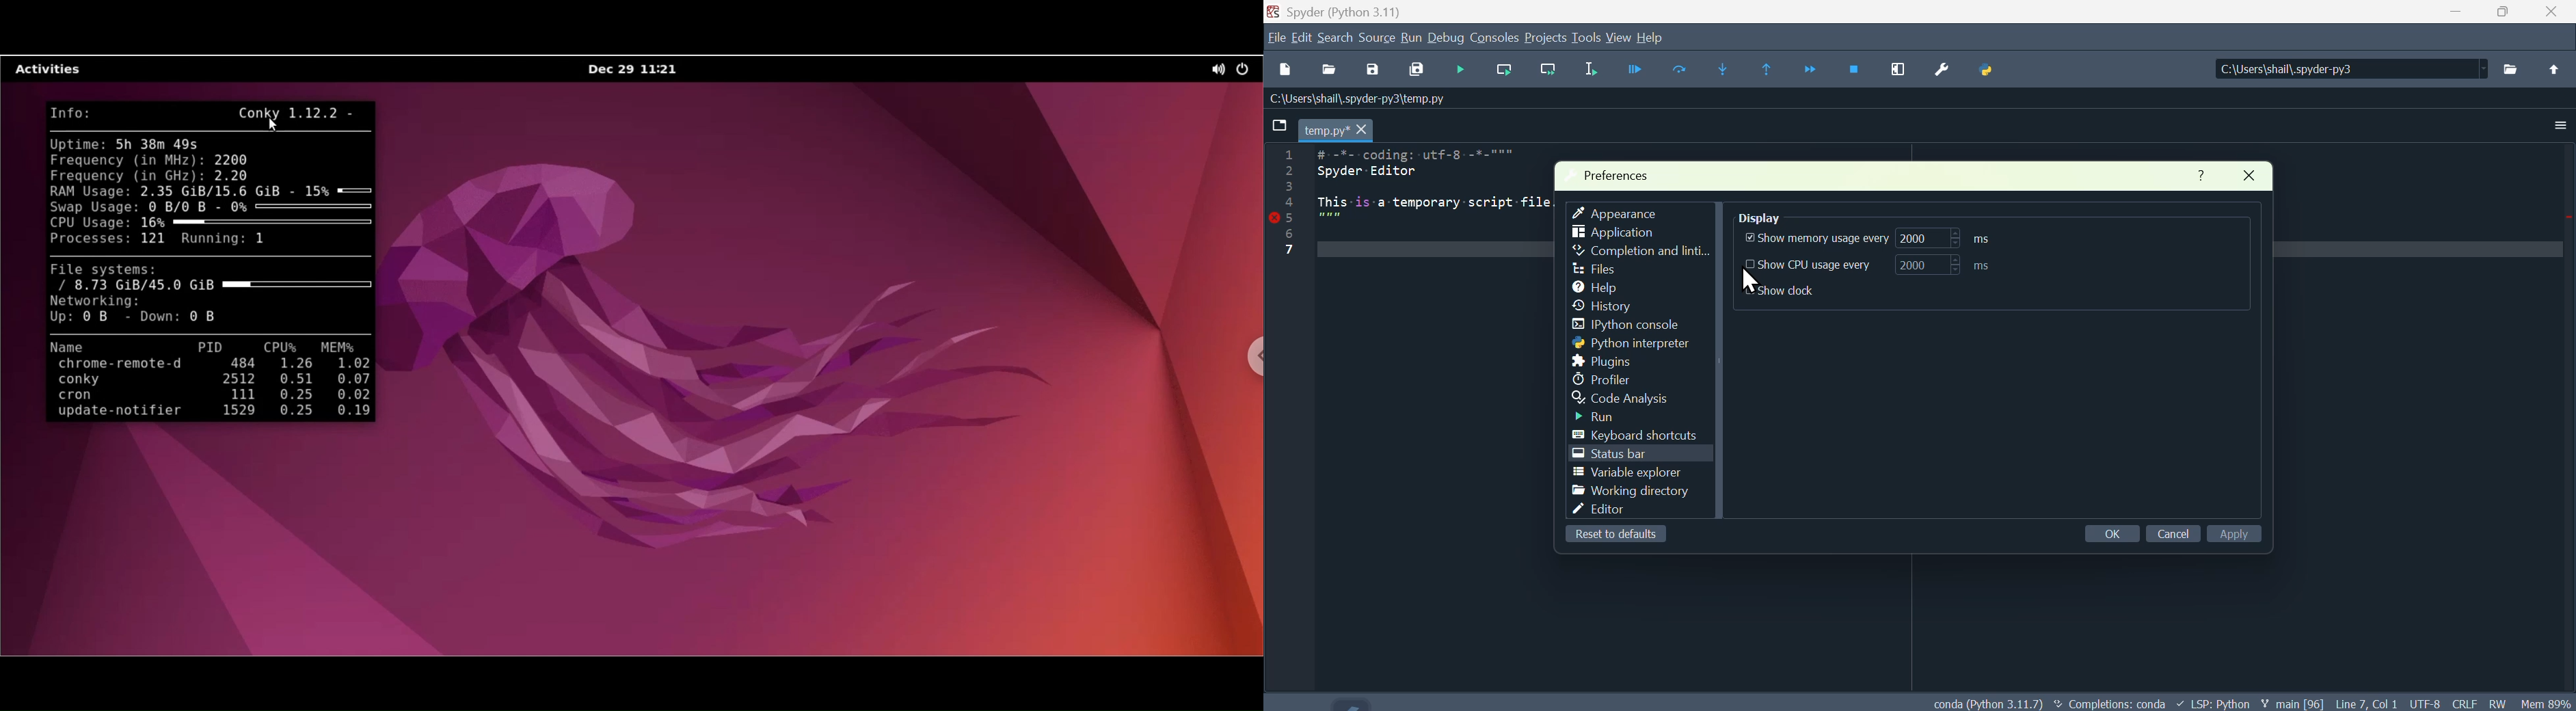  Describe the element at coordinates (1278, 128) in the screenshot. I see `folder` at that location.